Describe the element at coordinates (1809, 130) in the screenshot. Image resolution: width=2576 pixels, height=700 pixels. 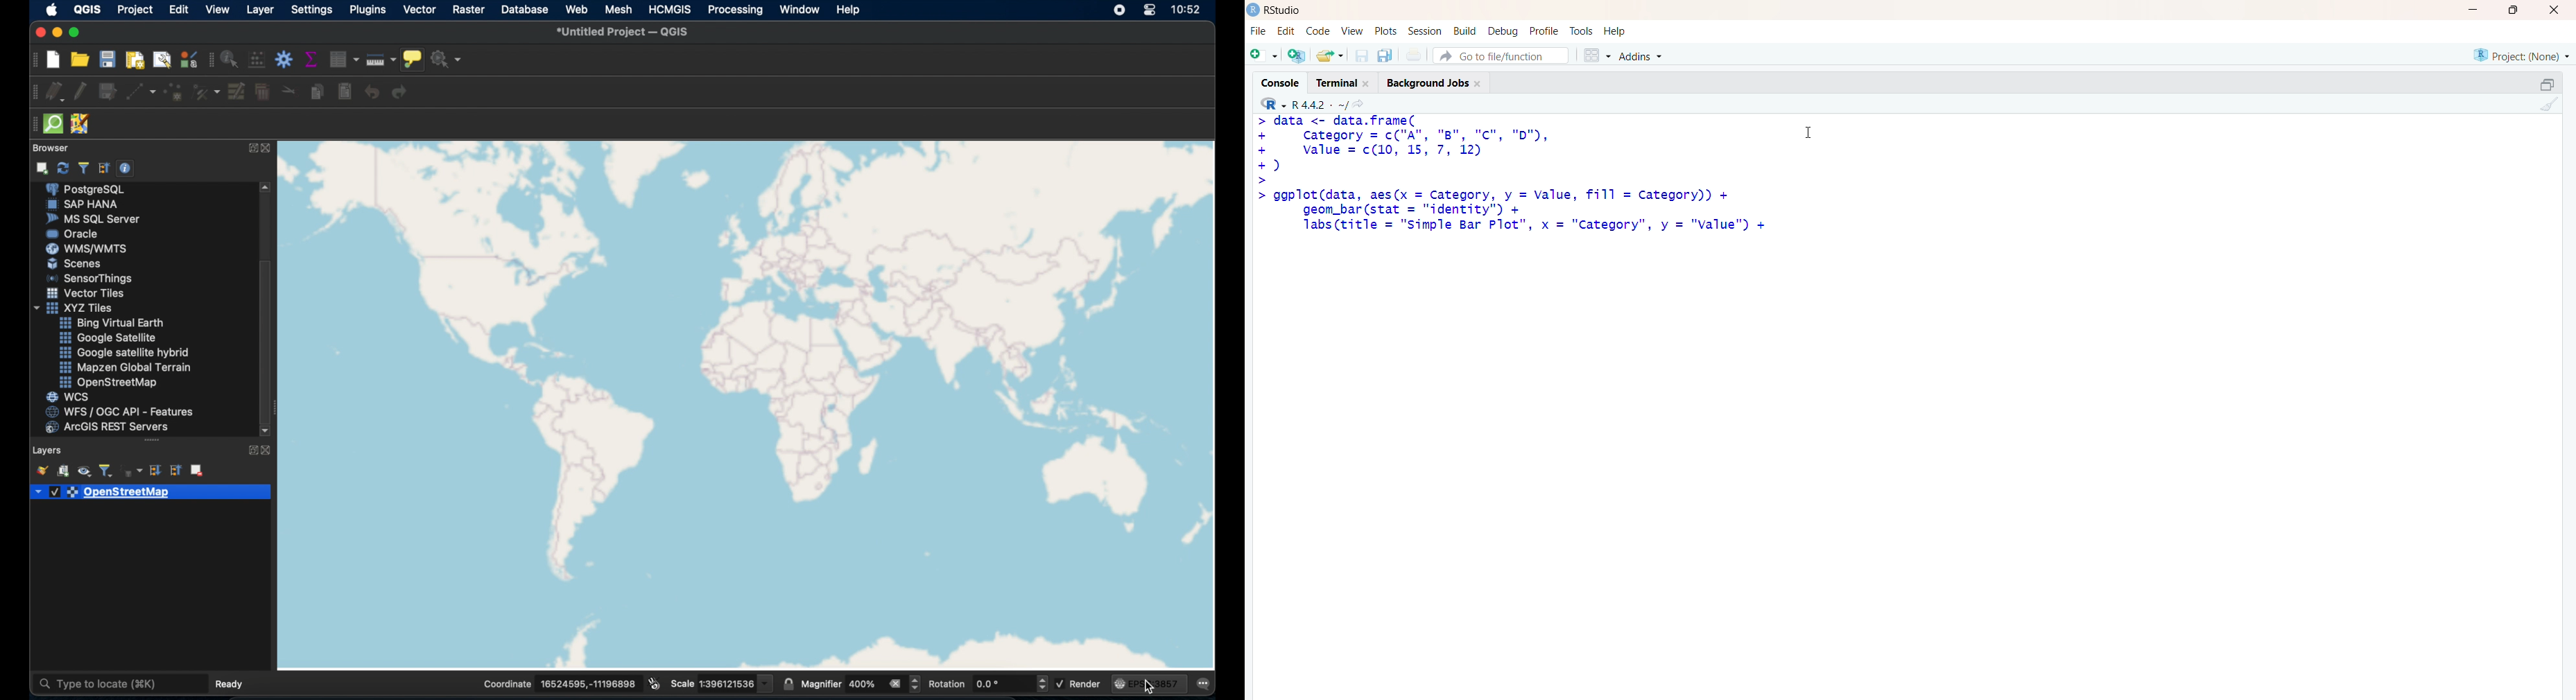
I see `Cursor` at that location.